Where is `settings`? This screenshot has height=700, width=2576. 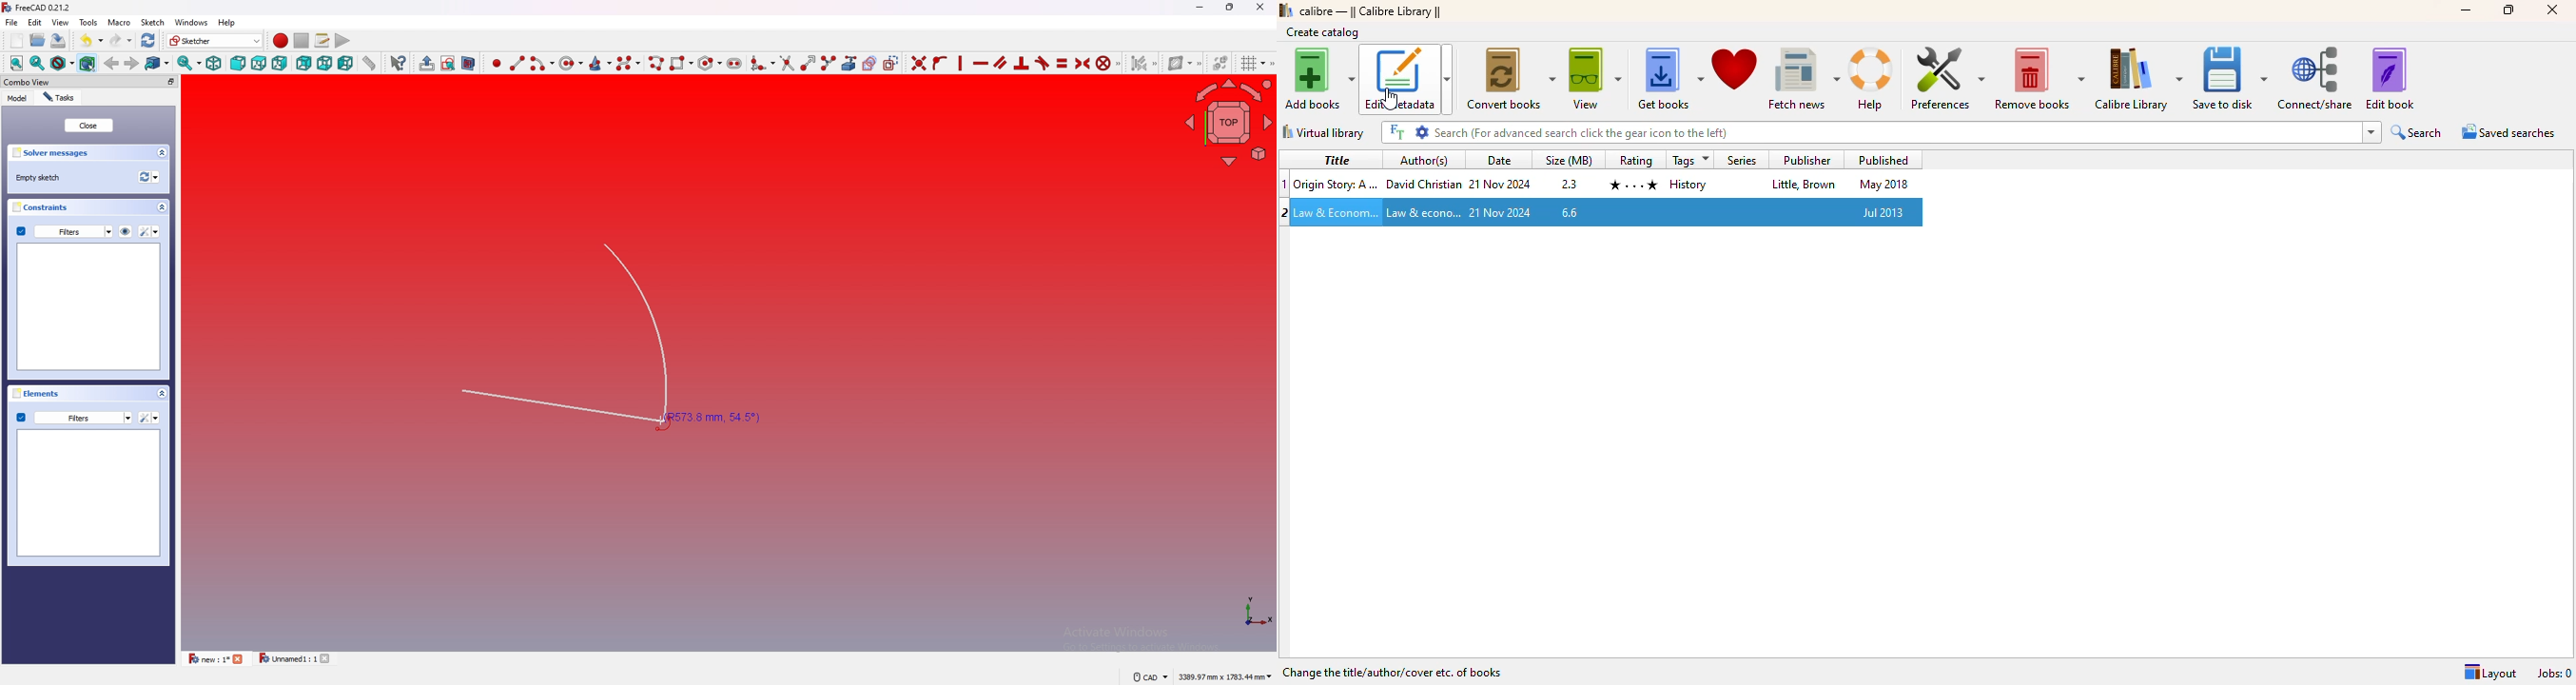 settings is located at coordinates (1422, 132).